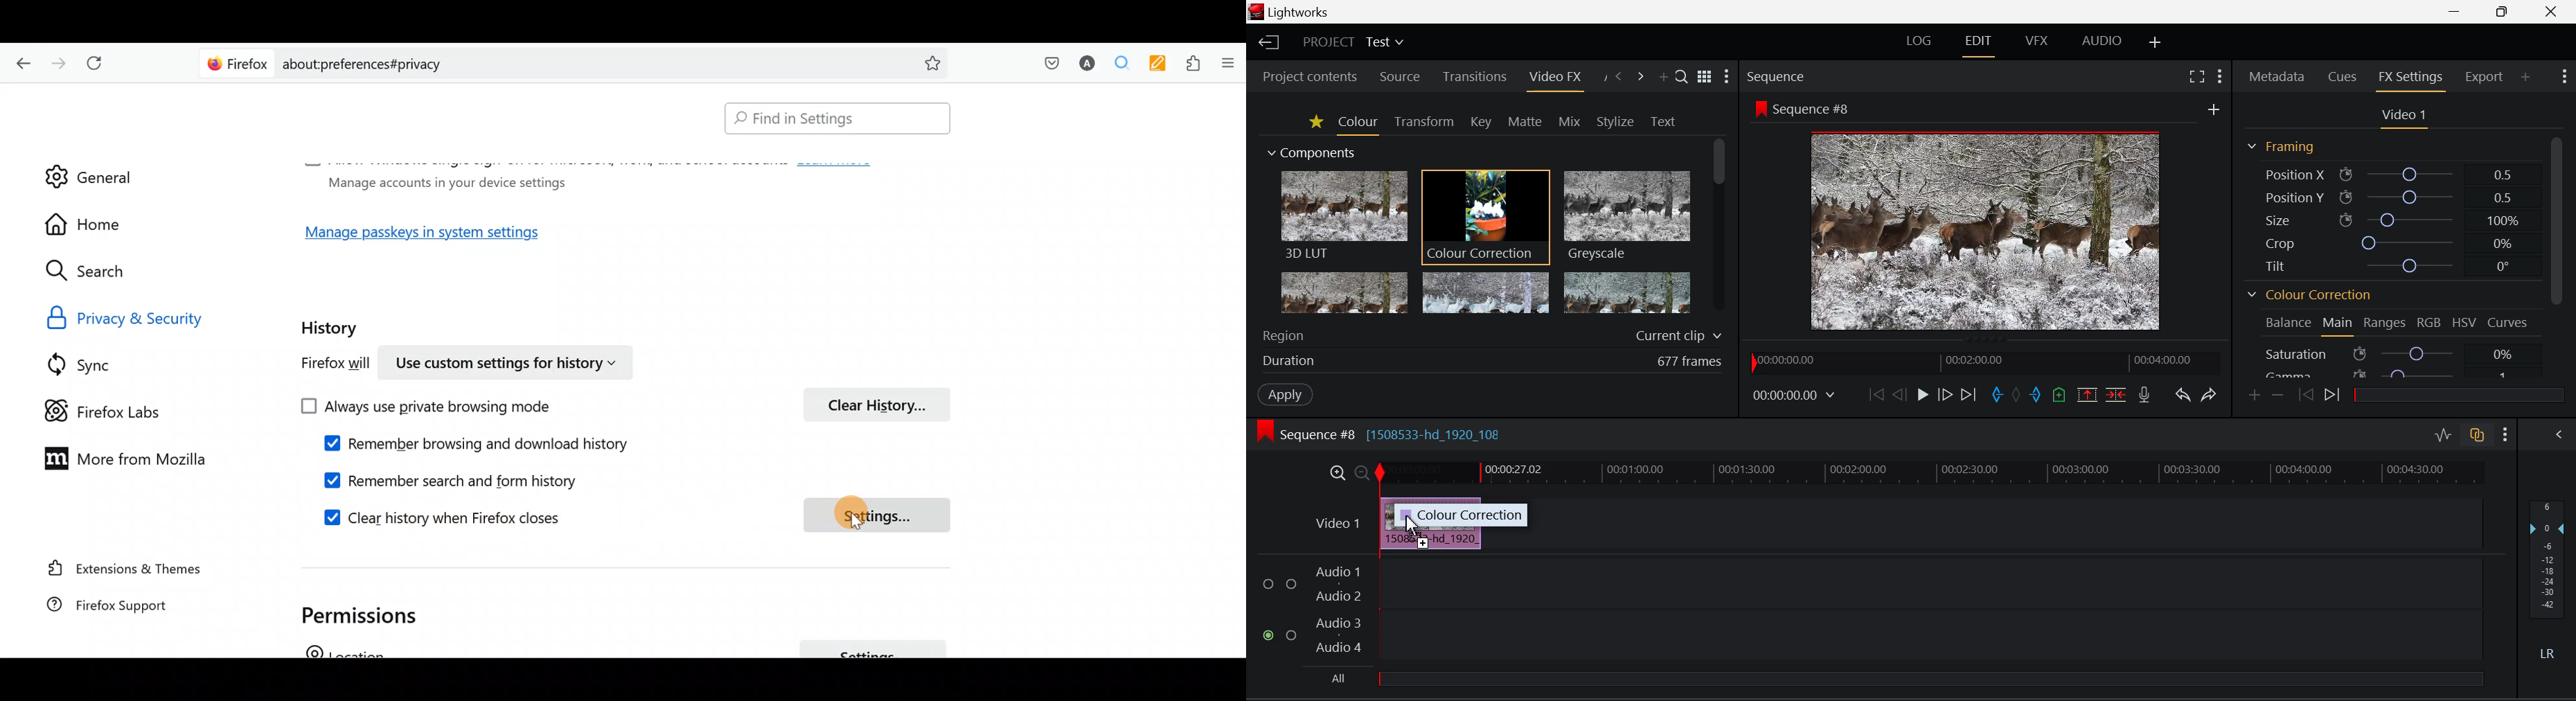 The height and width of the screenshot is (728, 2576). Describe the element at coordinates (2410, 78) in the screenshot. I see `FX Settings Open` at that location.